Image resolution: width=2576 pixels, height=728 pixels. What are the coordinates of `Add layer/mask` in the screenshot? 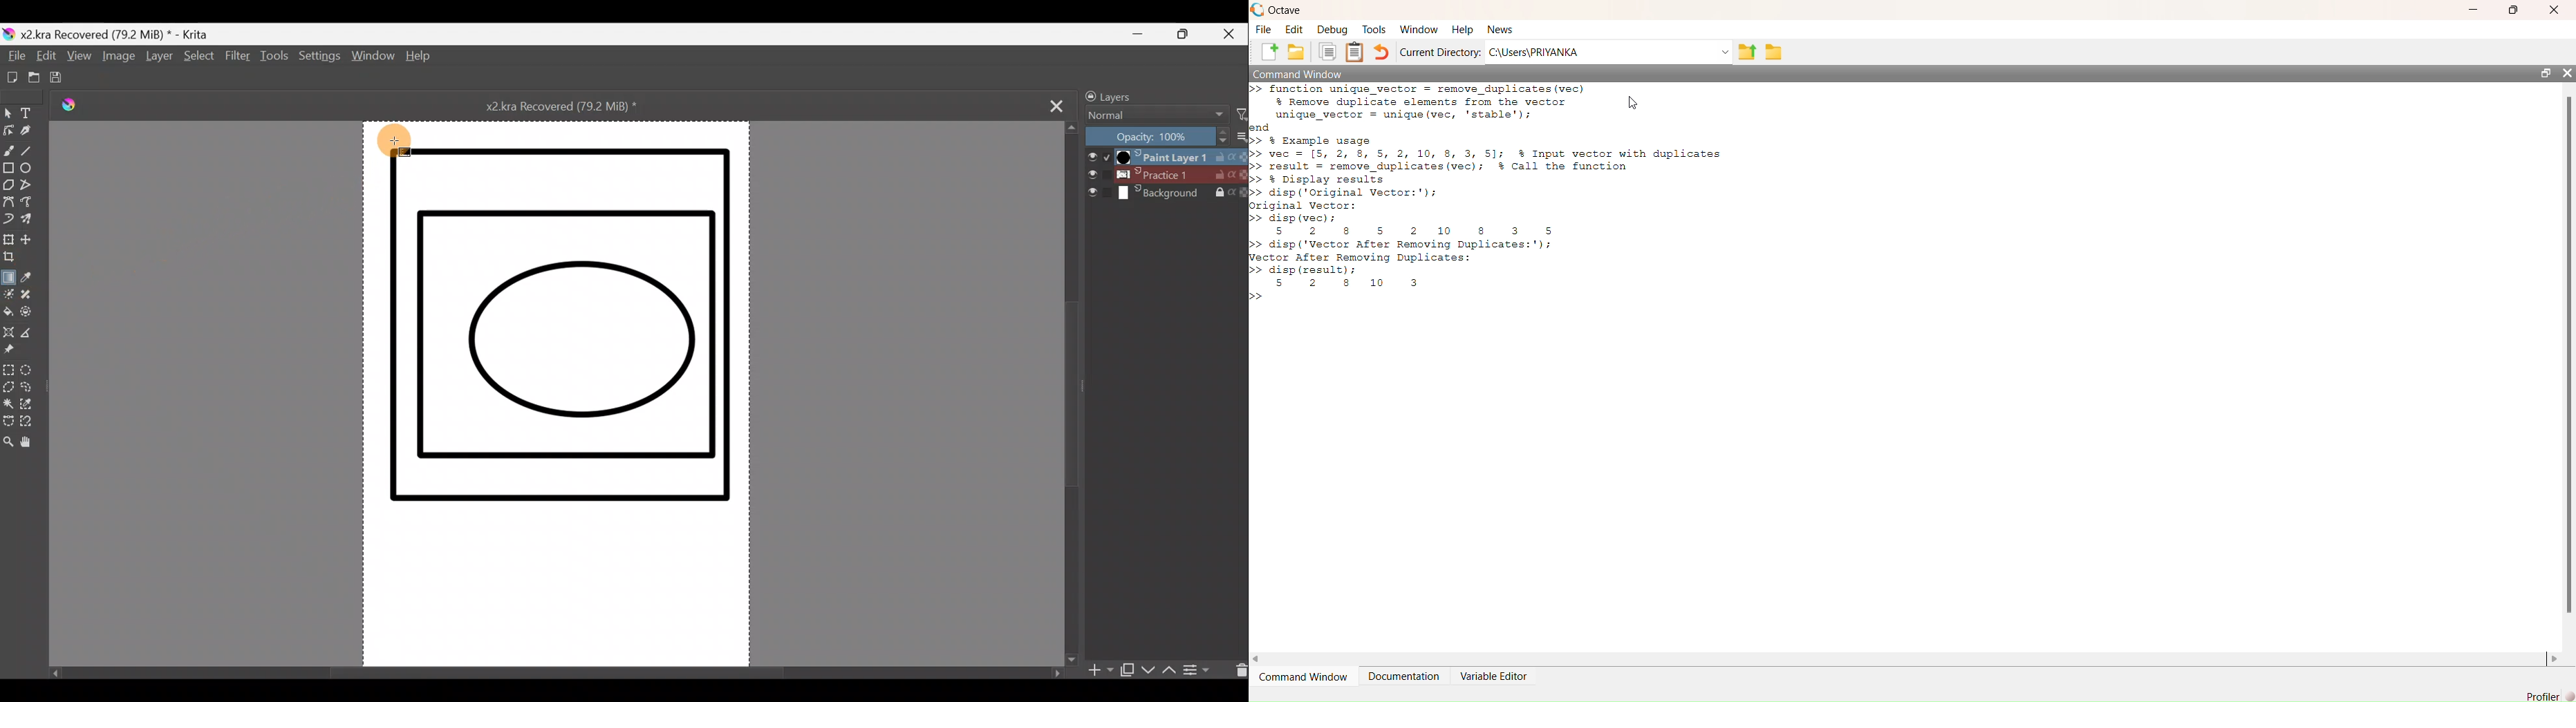 It's located at (1102, 671).